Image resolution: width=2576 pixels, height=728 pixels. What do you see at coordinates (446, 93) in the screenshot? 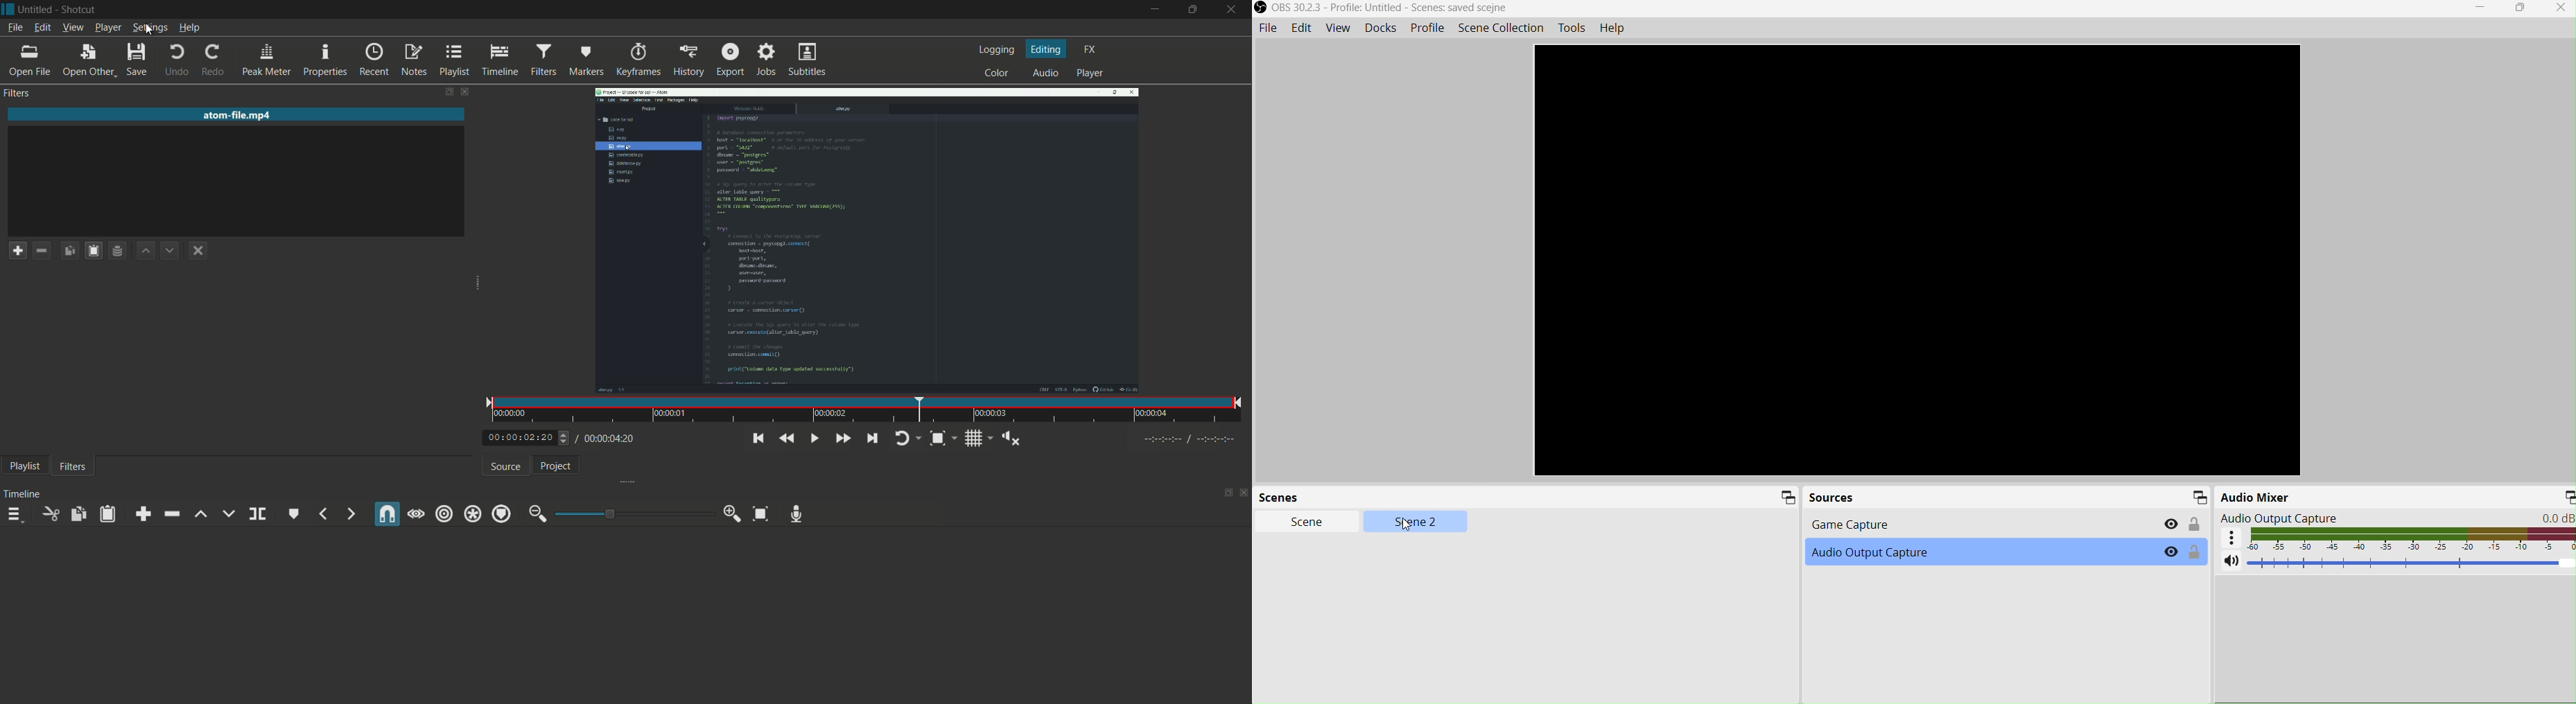
I see `change layout` at bounding box center [446, 93].